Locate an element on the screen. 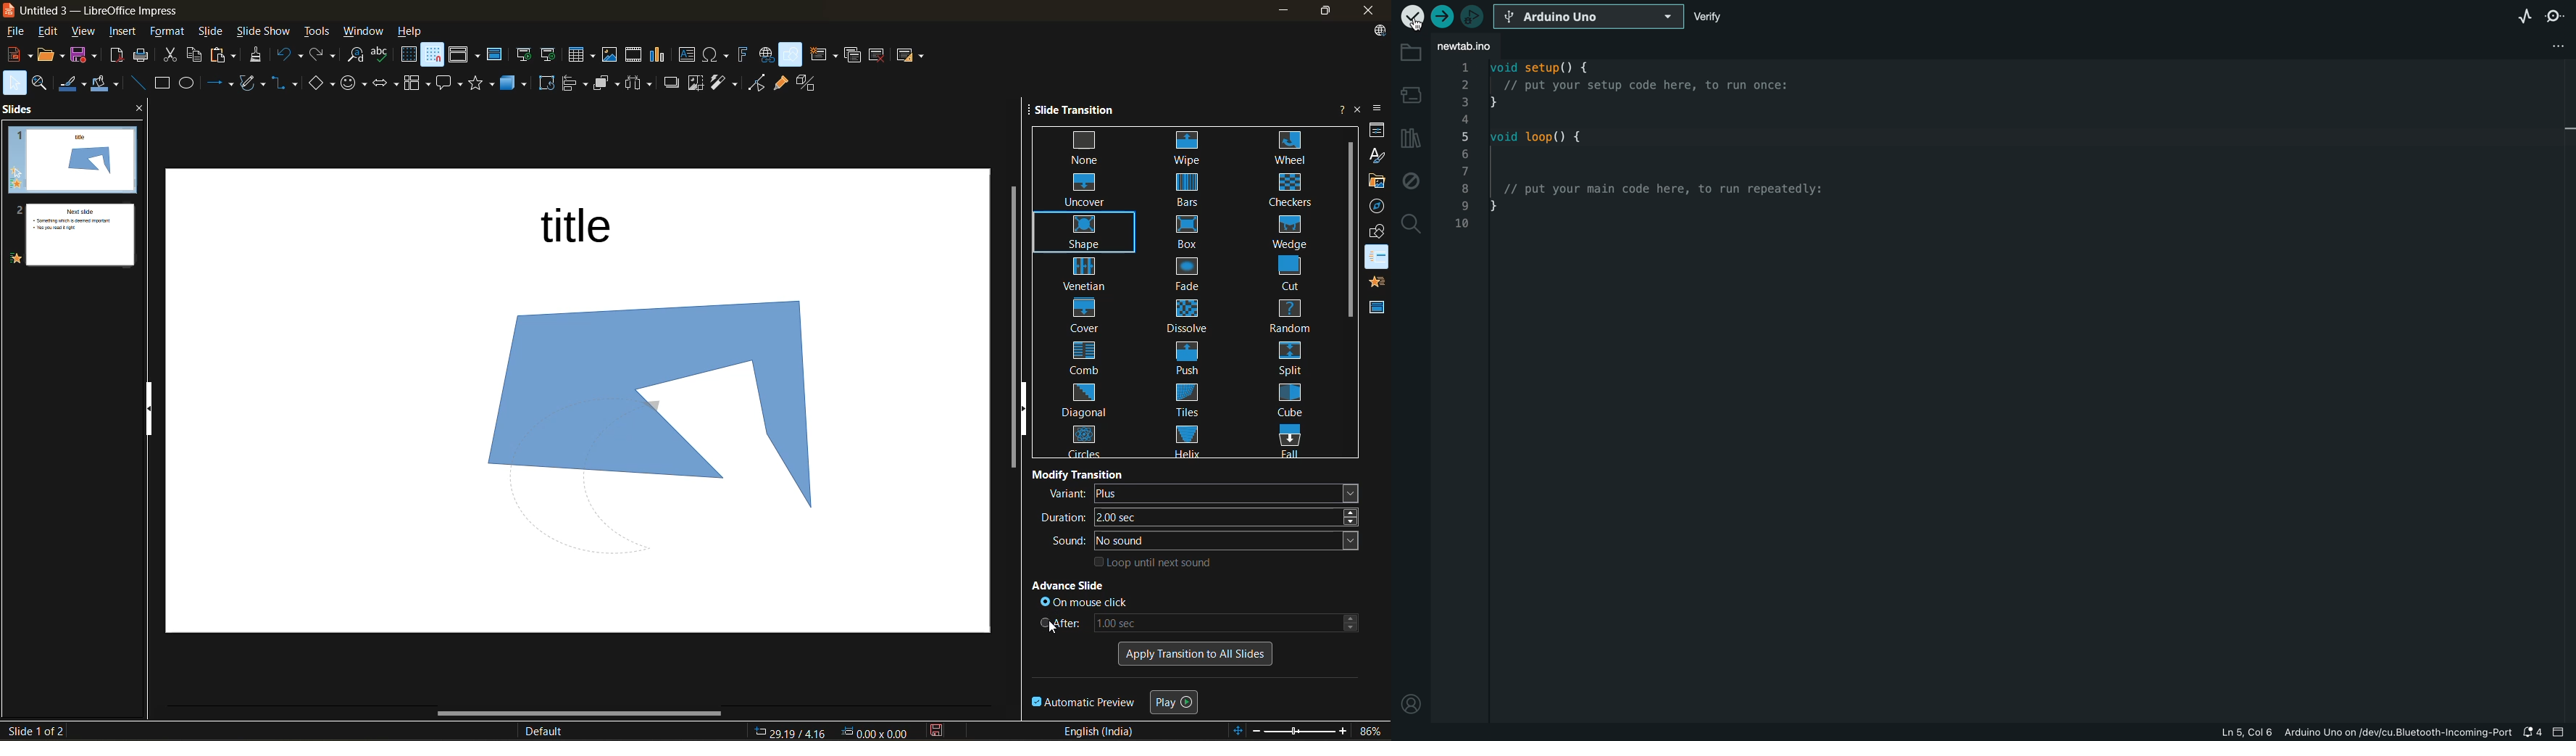 This screenshot has width=2576, height=756. view is located at coordinates (87, 33).